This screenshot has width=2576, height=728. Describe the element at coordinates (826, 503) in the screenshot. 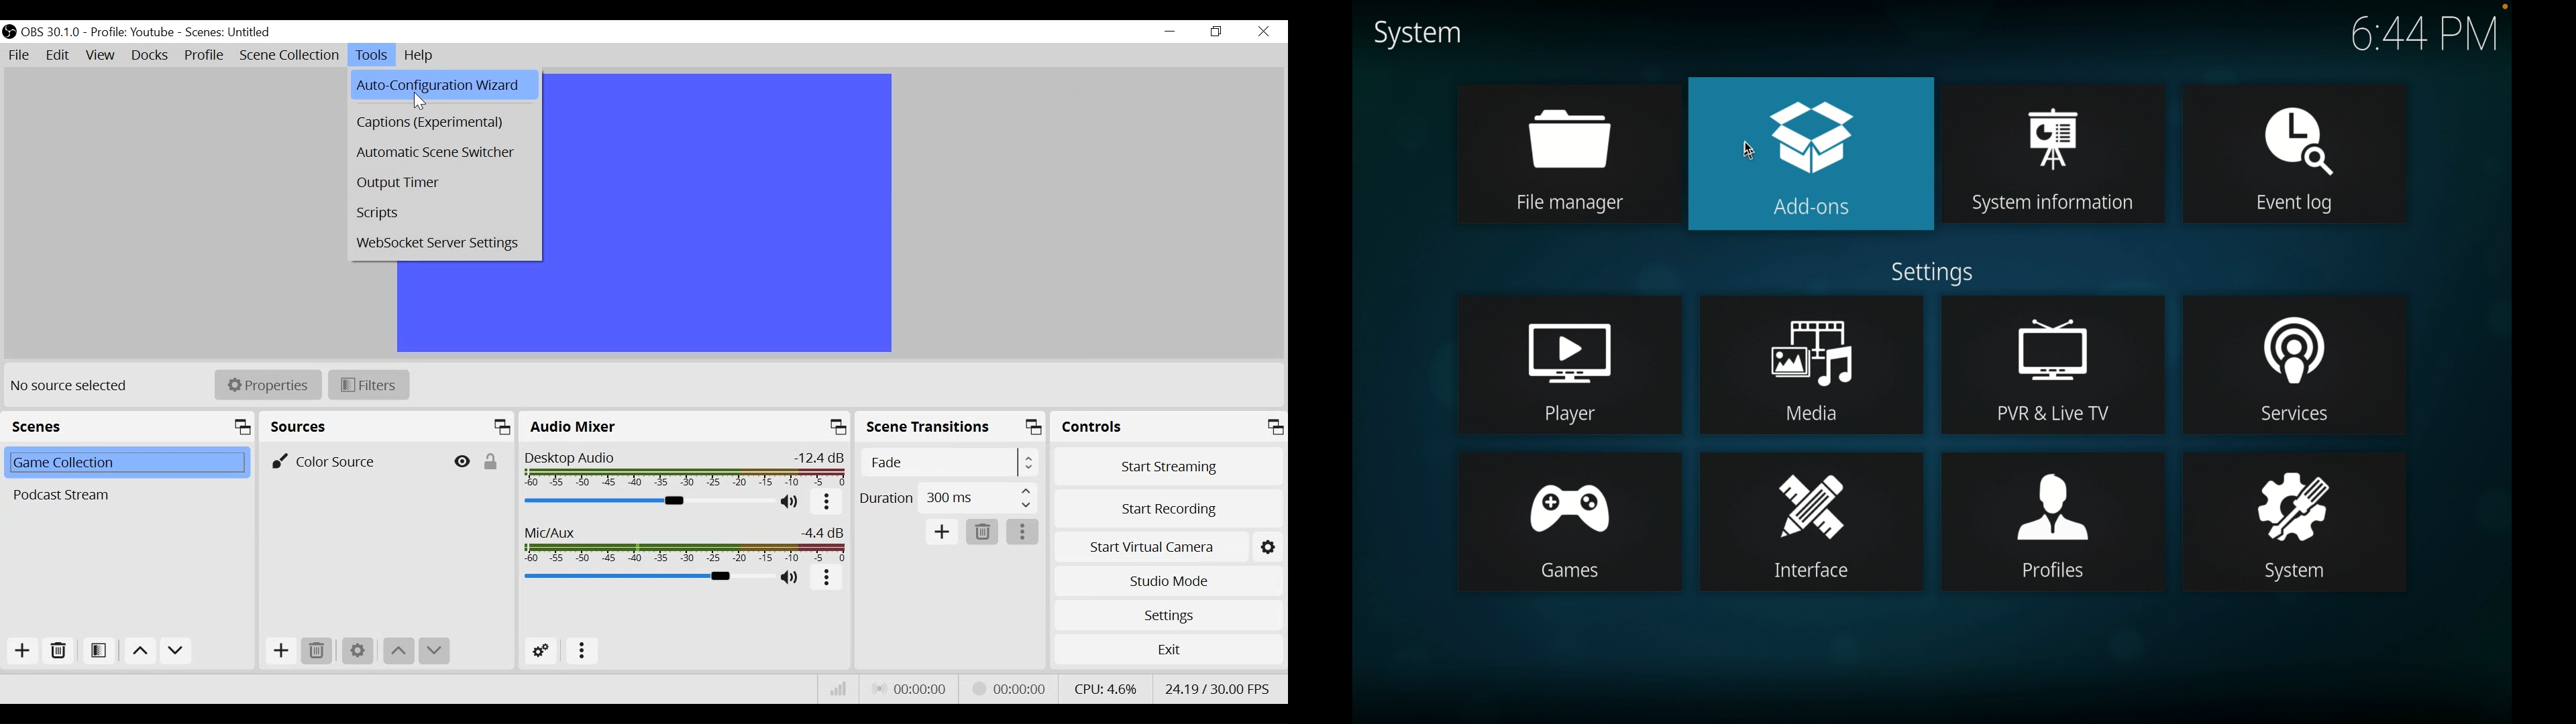

I see `More options` at that location.